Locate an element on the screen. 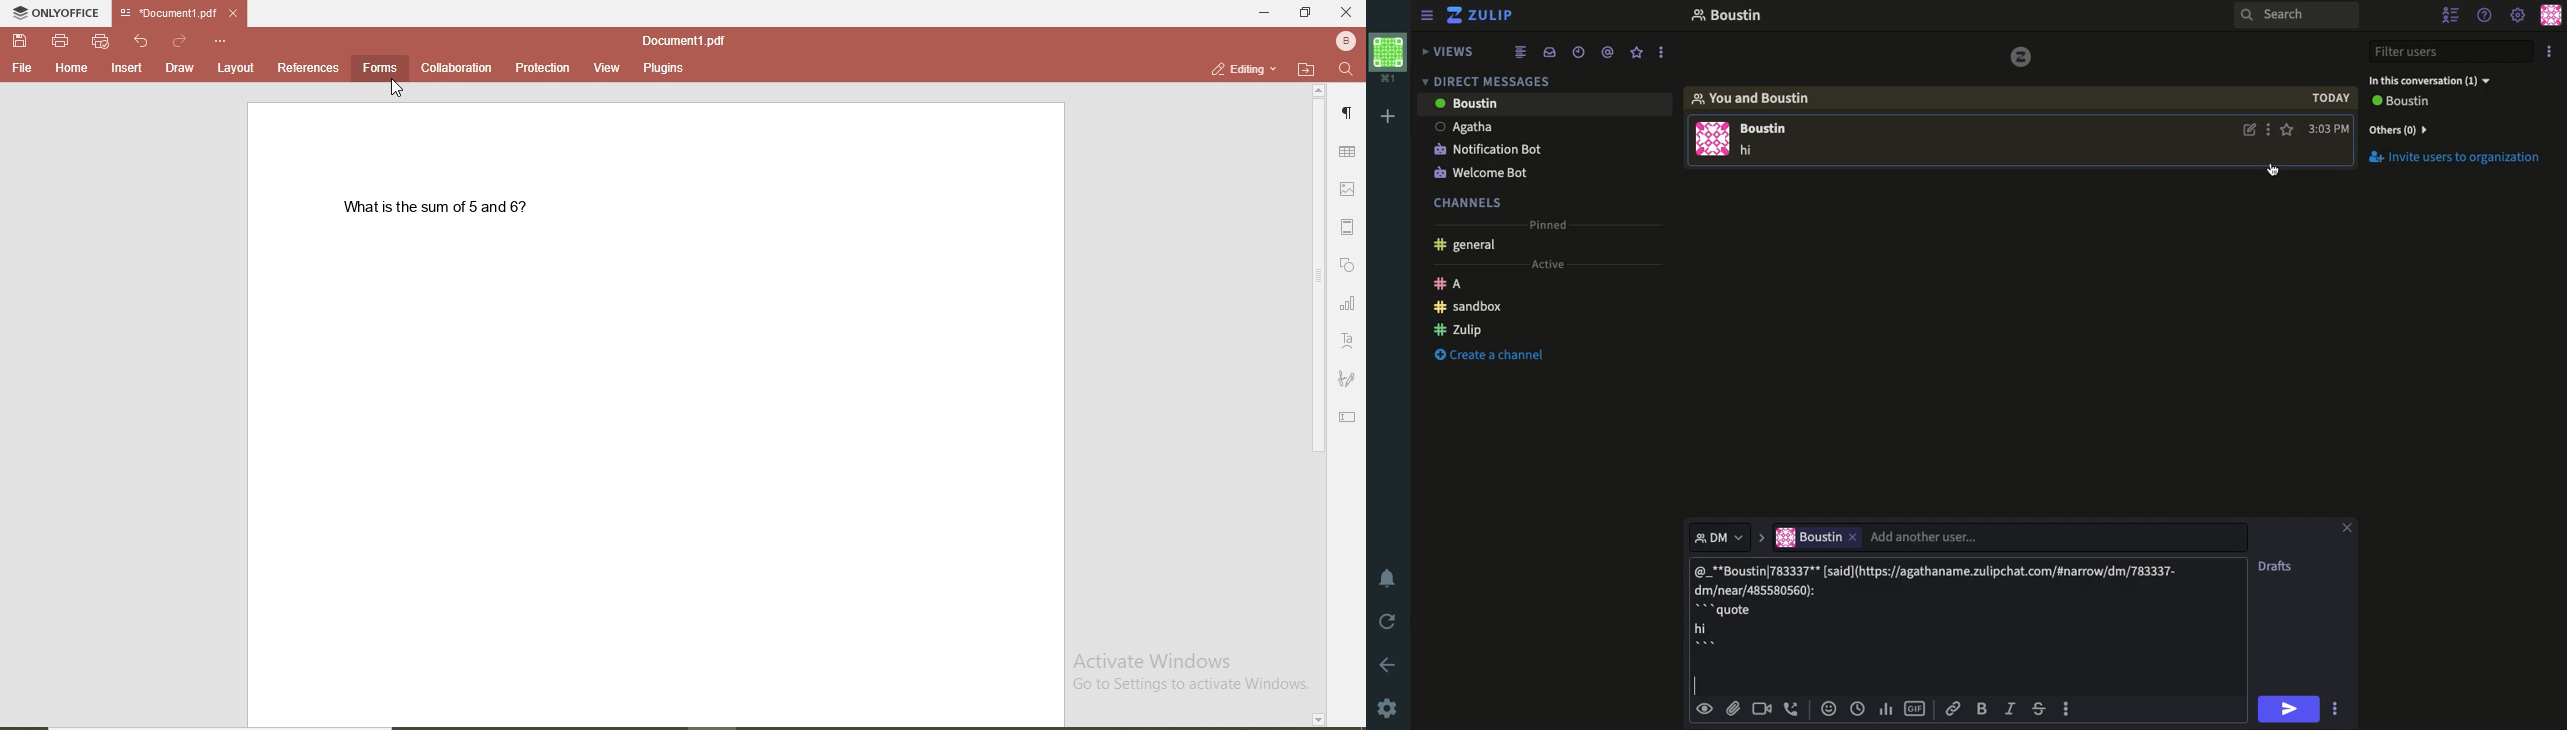  Hide users list is located at coordinates (2452, 14).